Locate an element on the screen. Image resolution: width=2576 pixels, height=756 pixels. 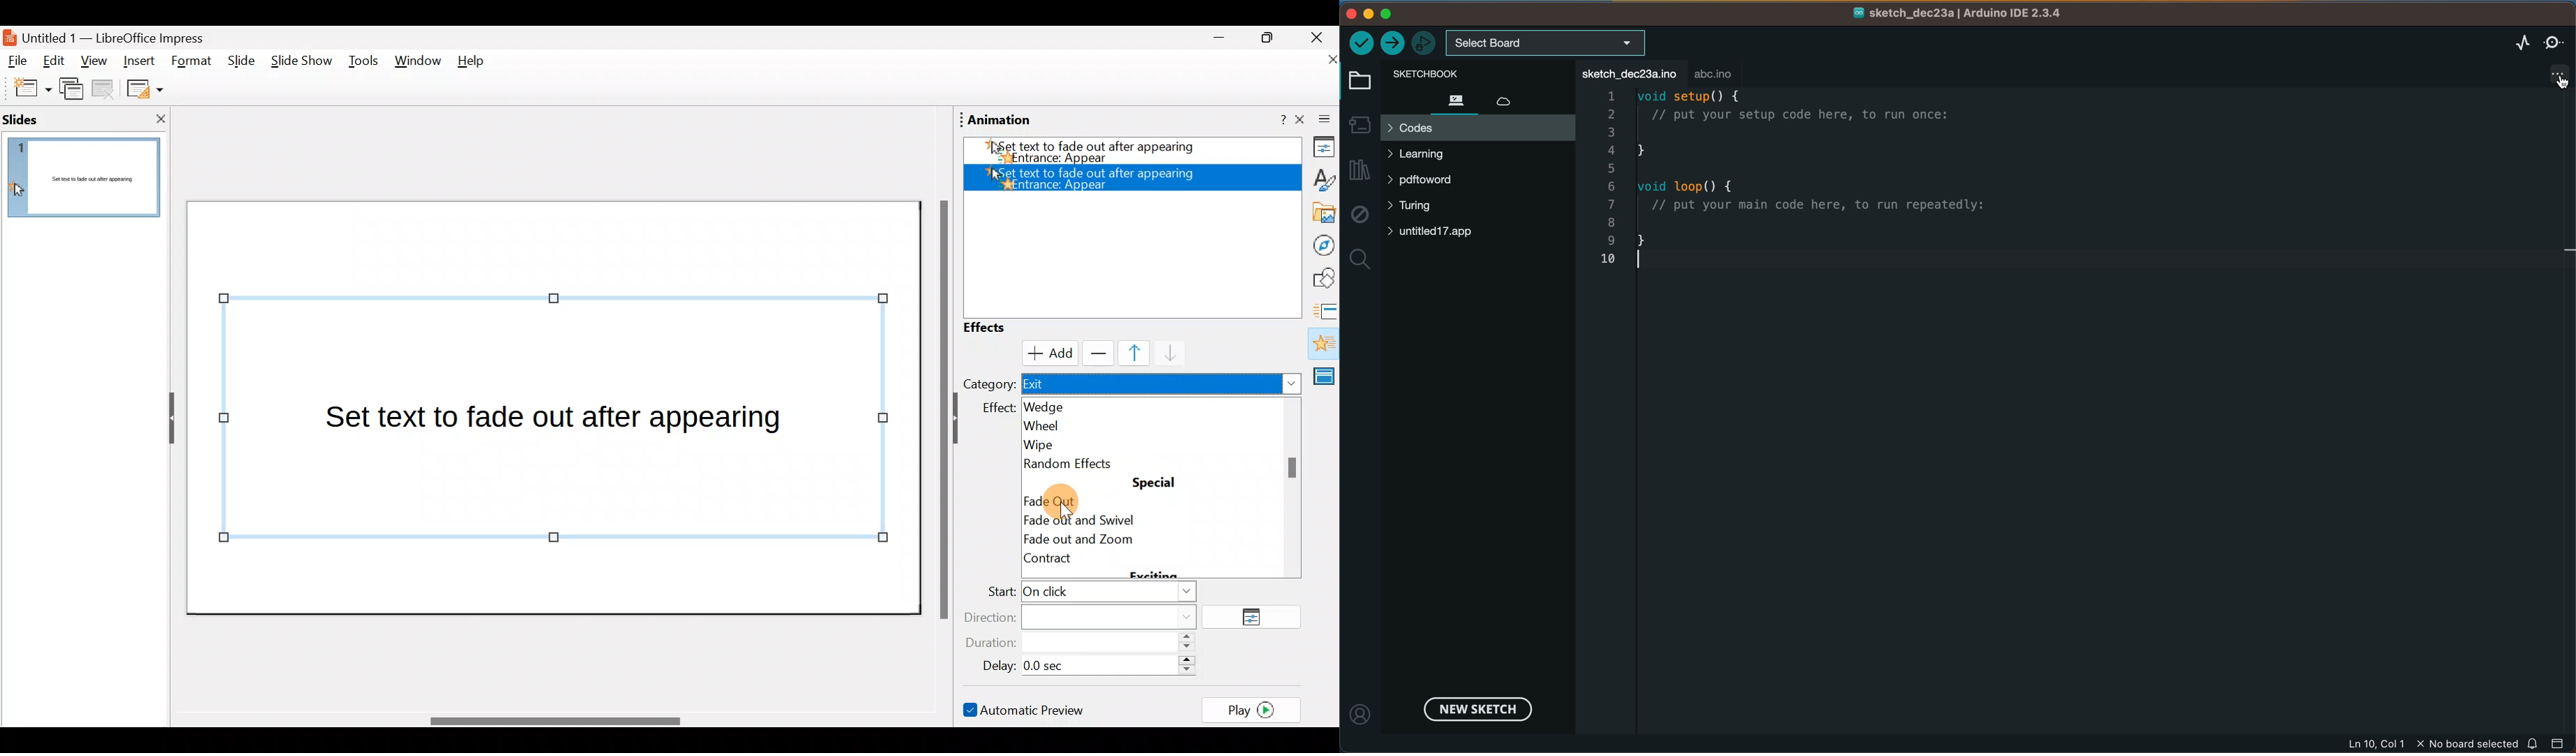
Maximise is located at coordinates (1272, 38).